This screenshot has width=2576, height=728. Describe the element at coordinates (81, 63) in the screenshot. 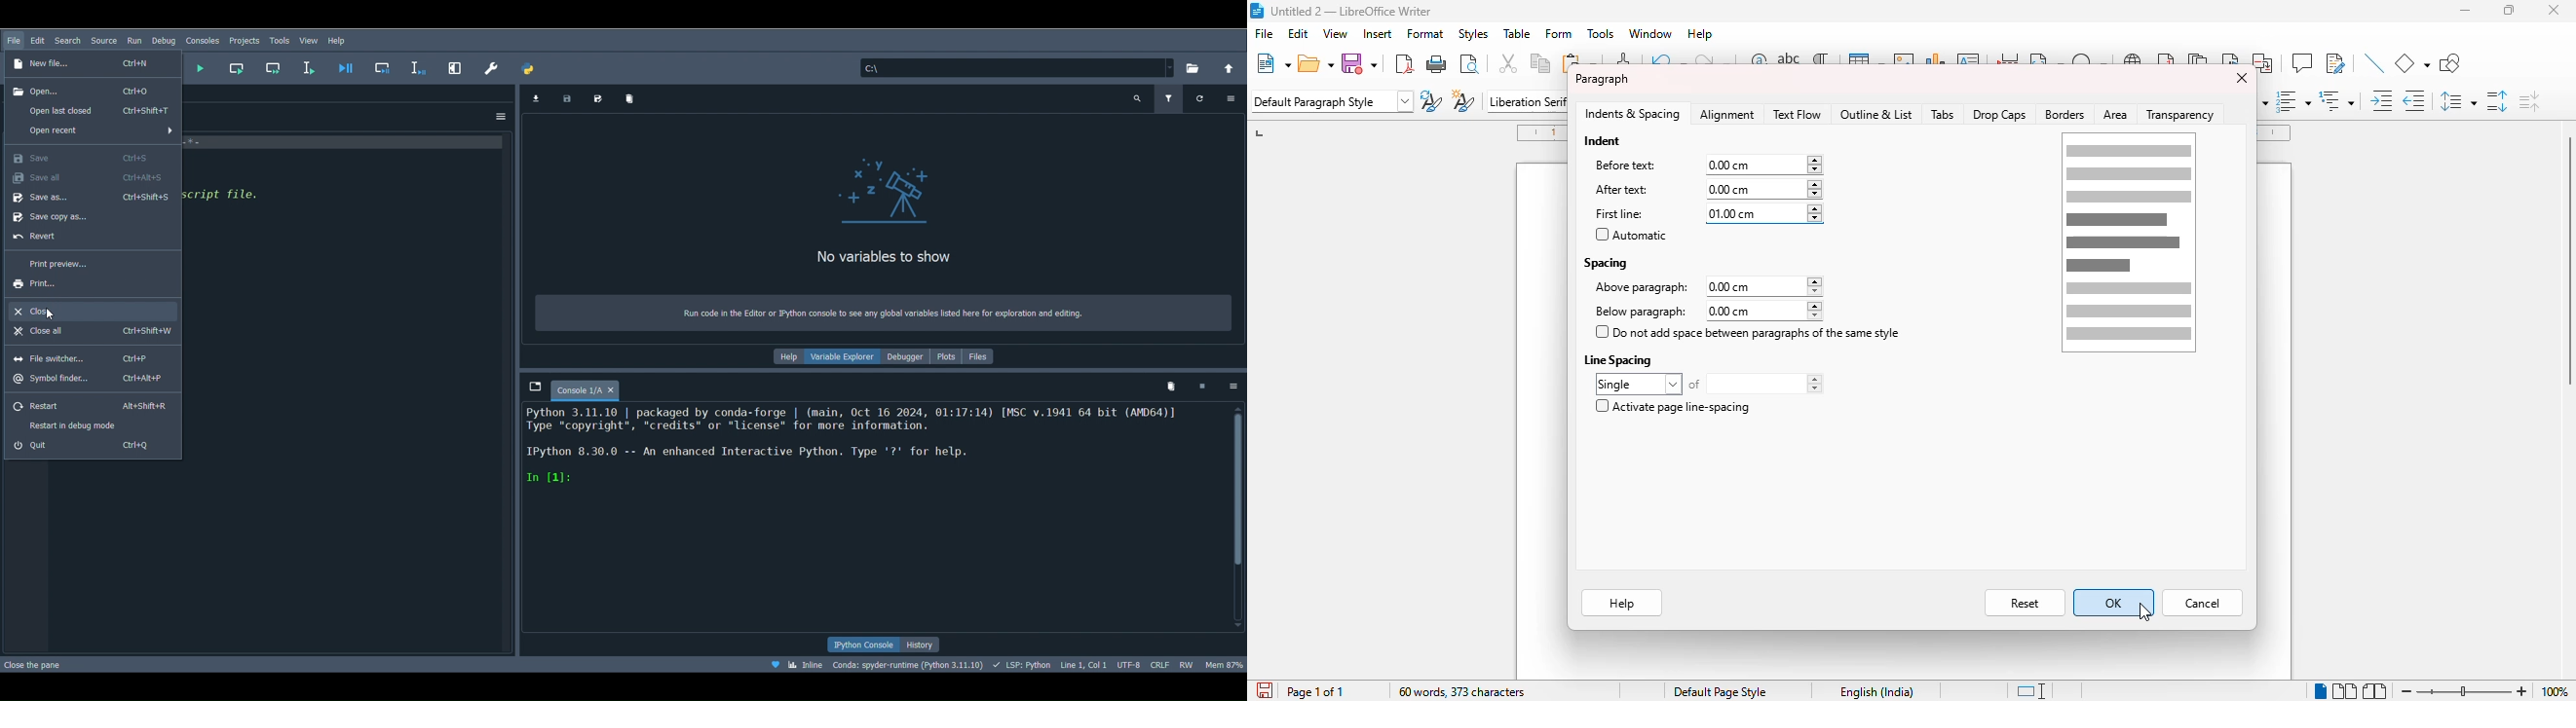

I see `New file` at that location.